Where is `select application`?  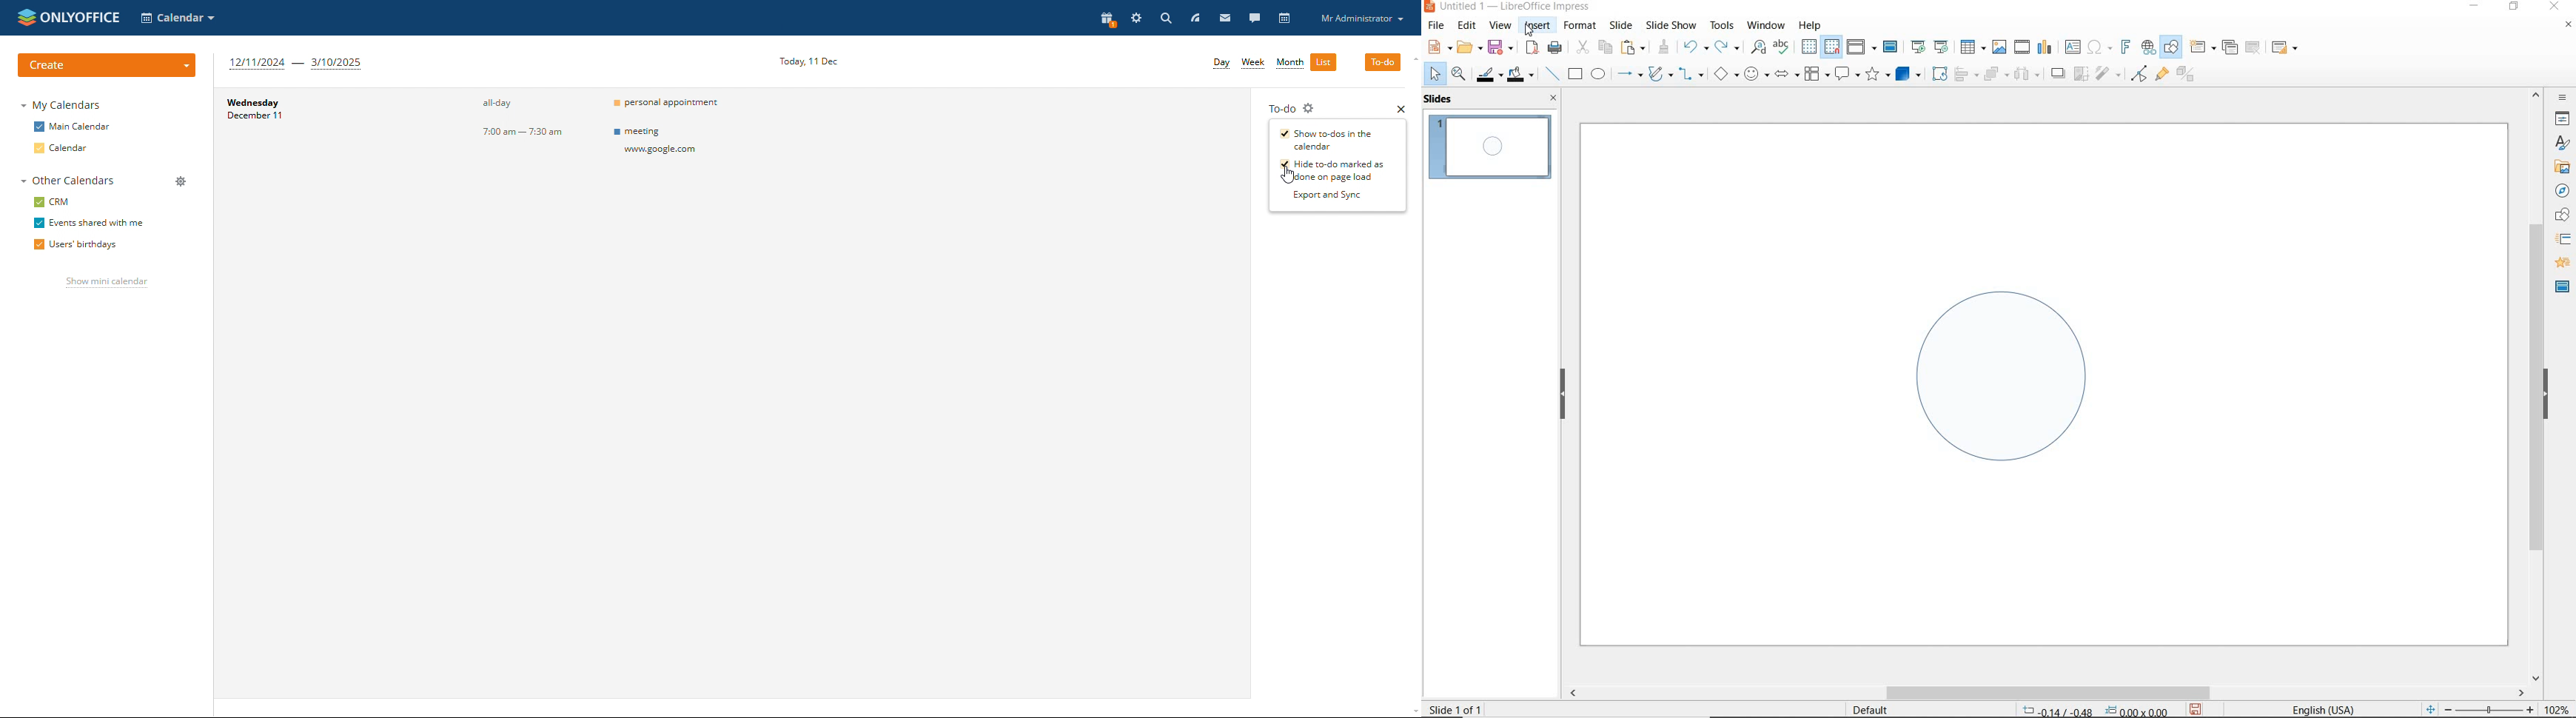 select application is located at coordinates (178, 18).